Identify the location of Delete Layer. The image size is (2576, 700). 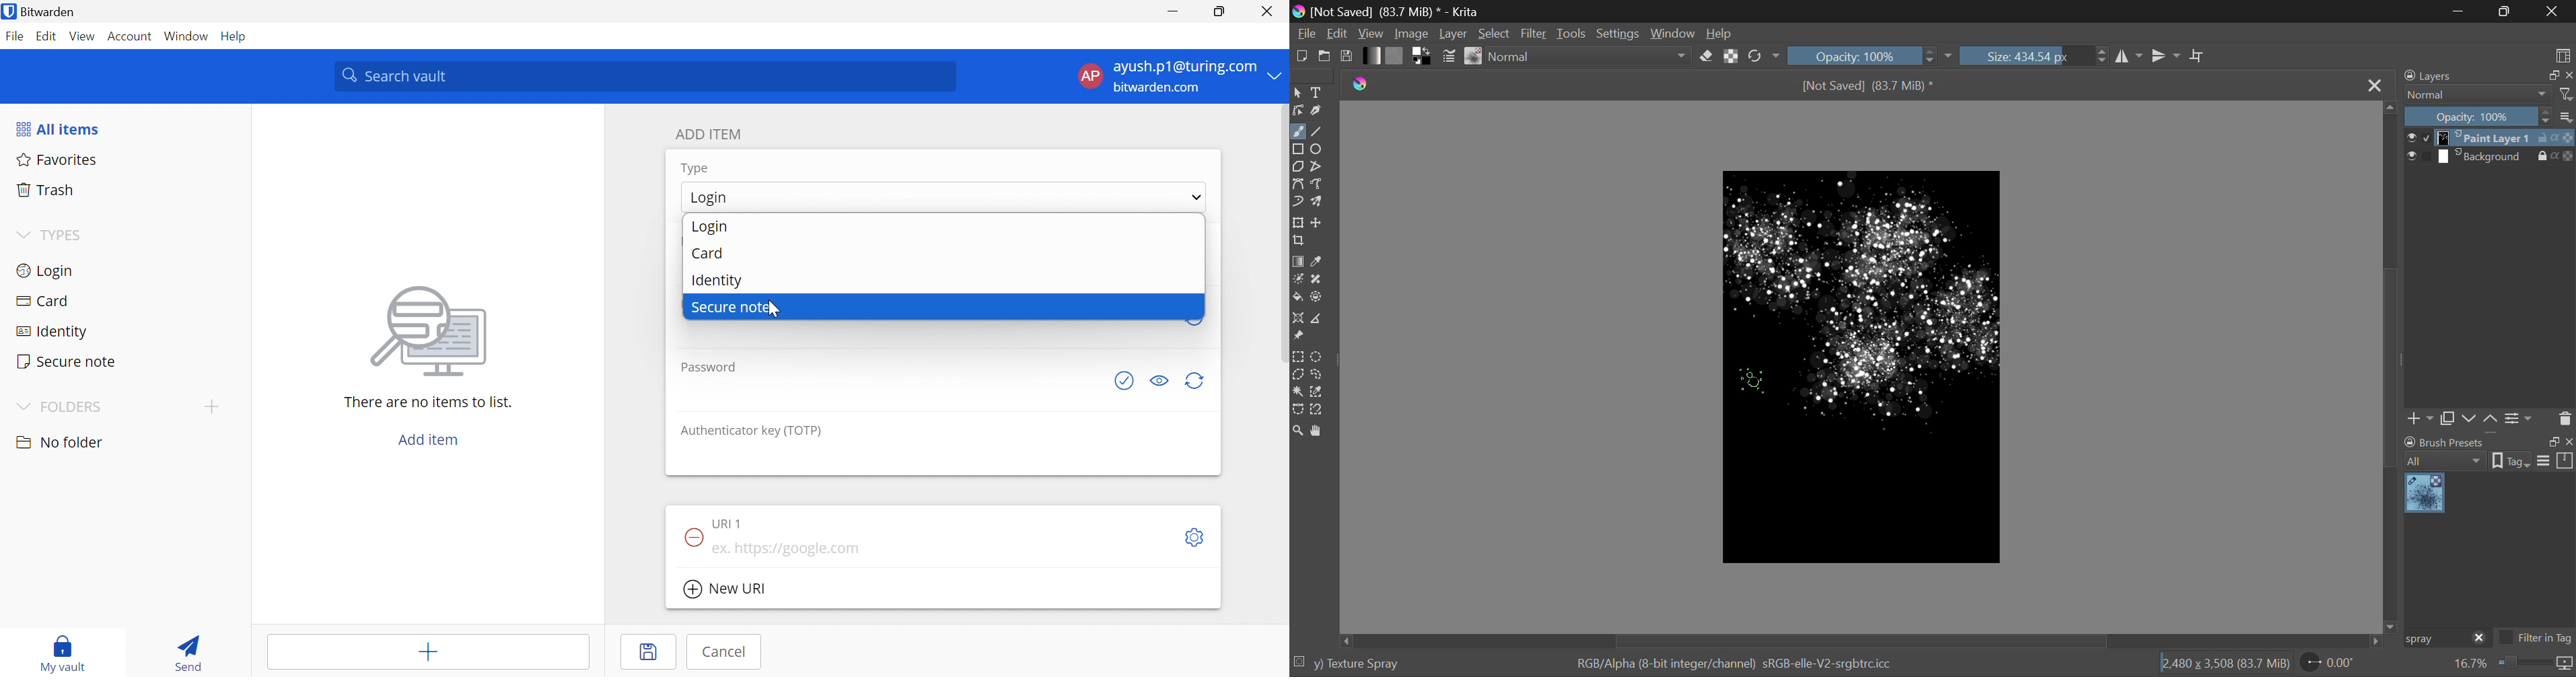
(2564, 418).